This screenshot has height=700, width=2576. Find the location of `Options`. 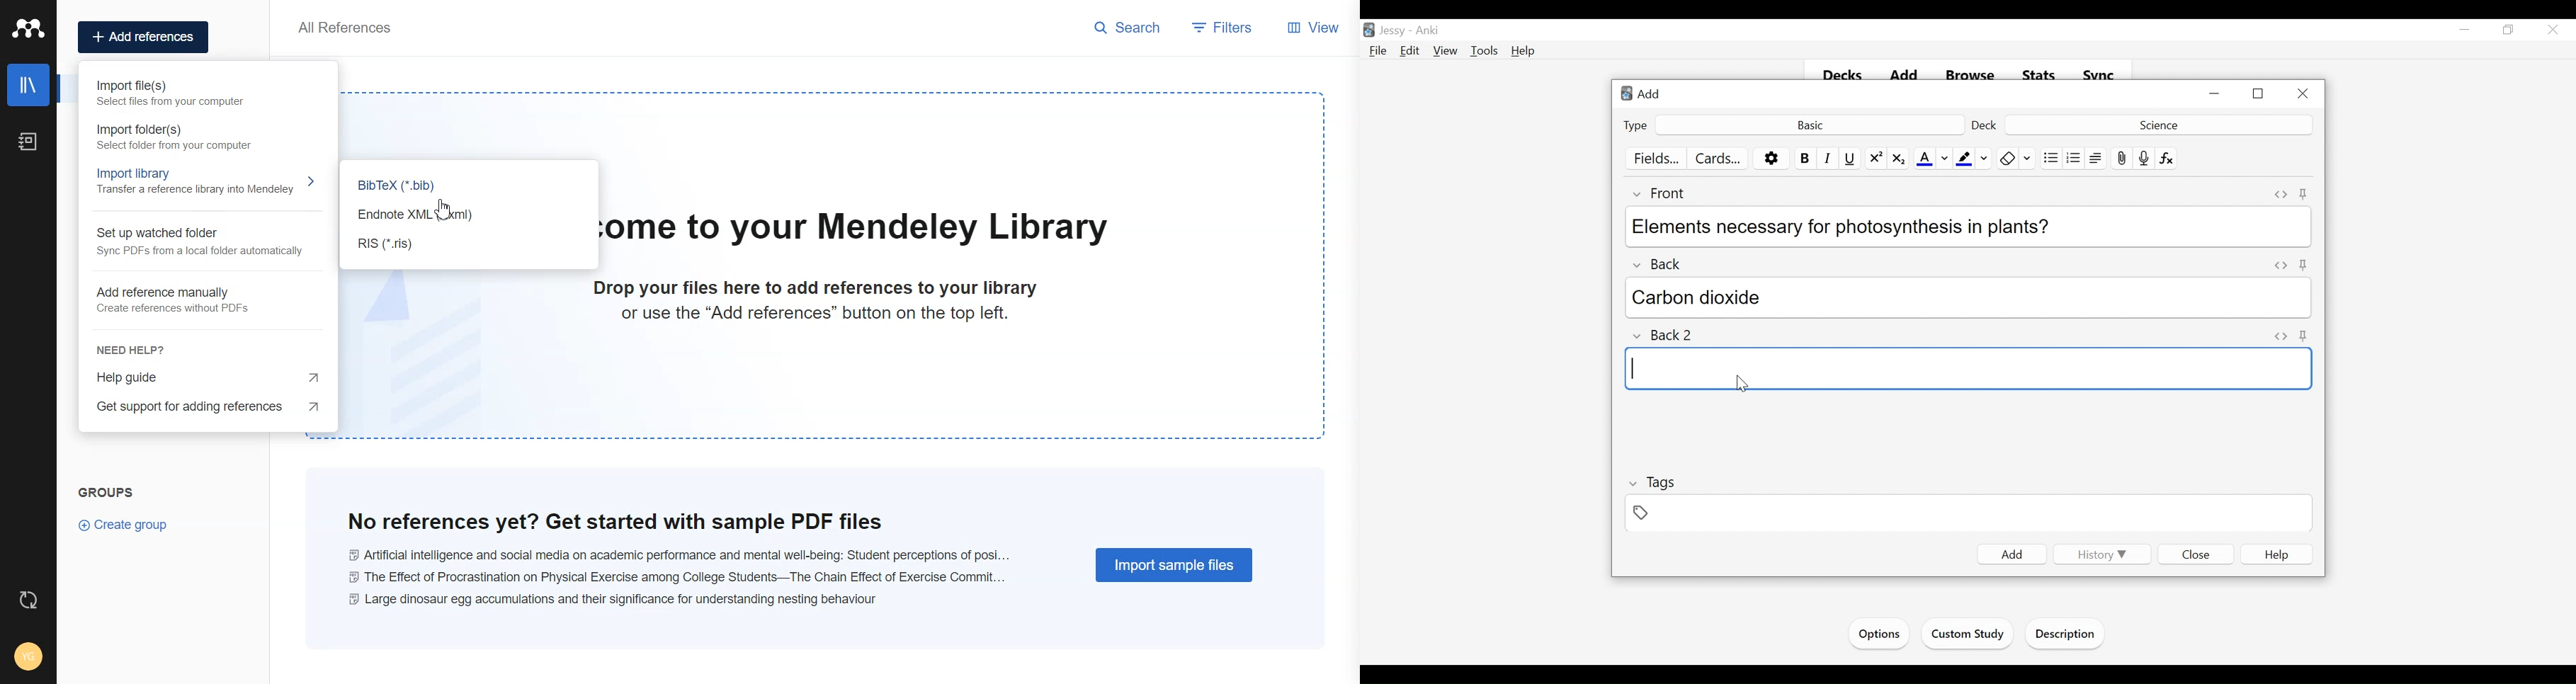

Options is located at coordinates (1772, 159).